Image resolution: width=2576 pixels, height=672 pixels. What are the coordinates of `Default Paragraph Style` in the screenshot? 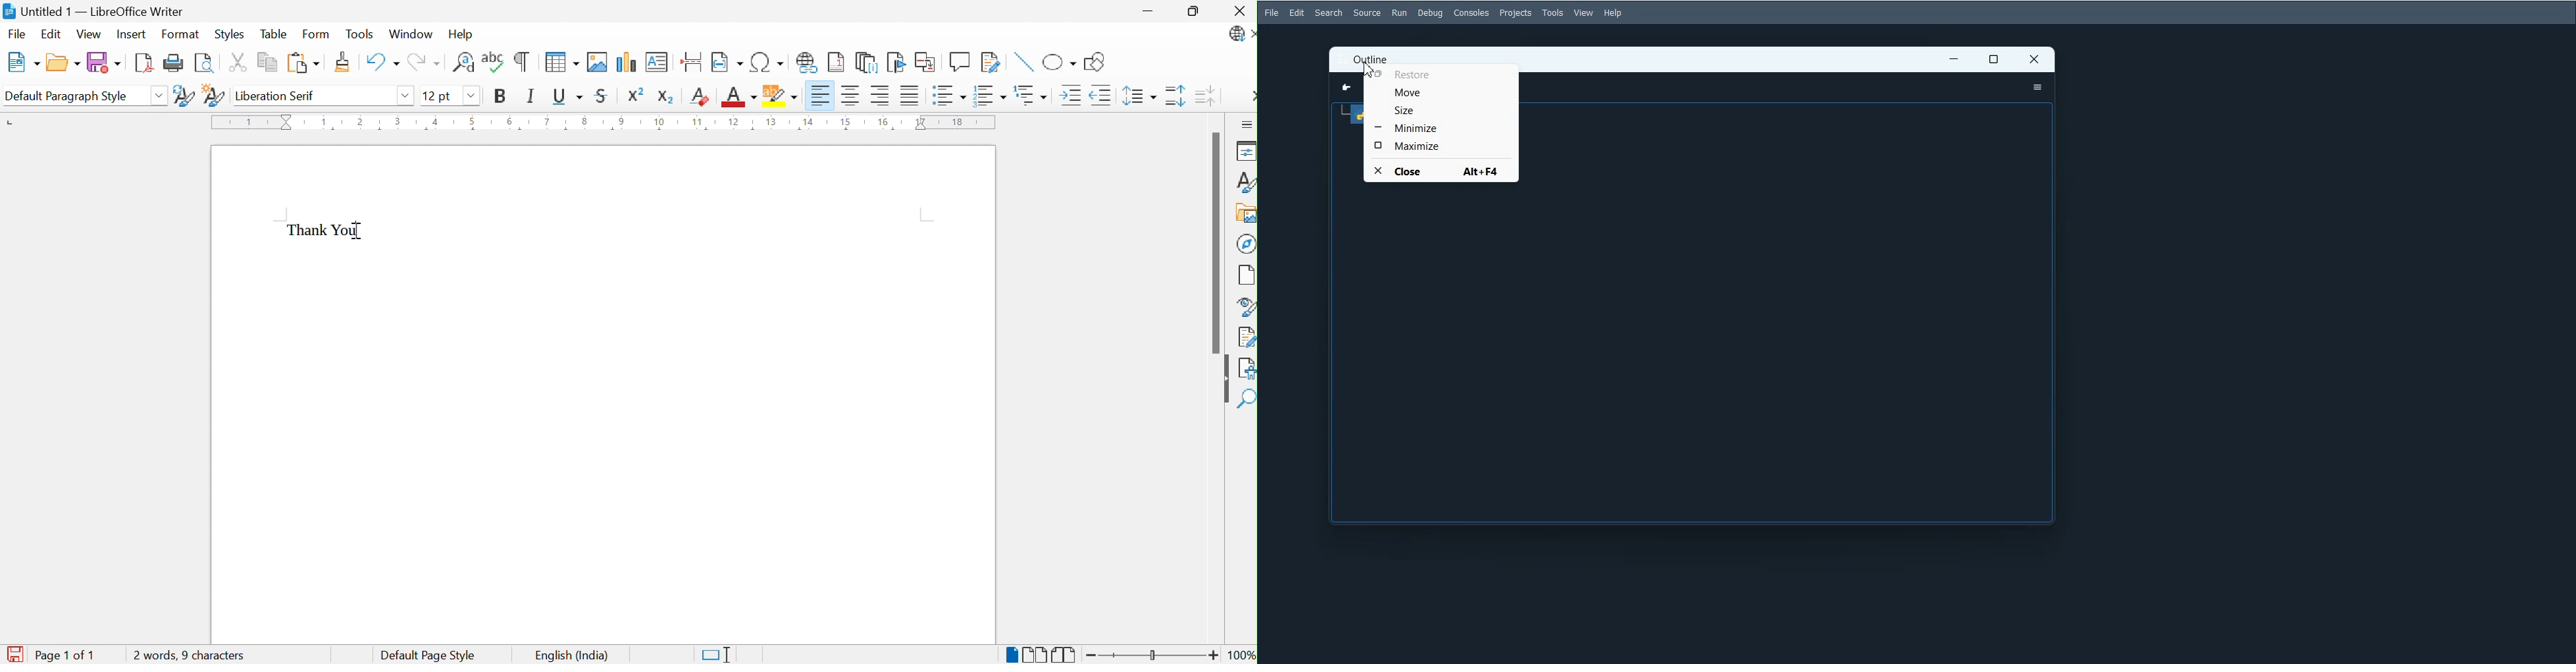 It's located at (66, 95).